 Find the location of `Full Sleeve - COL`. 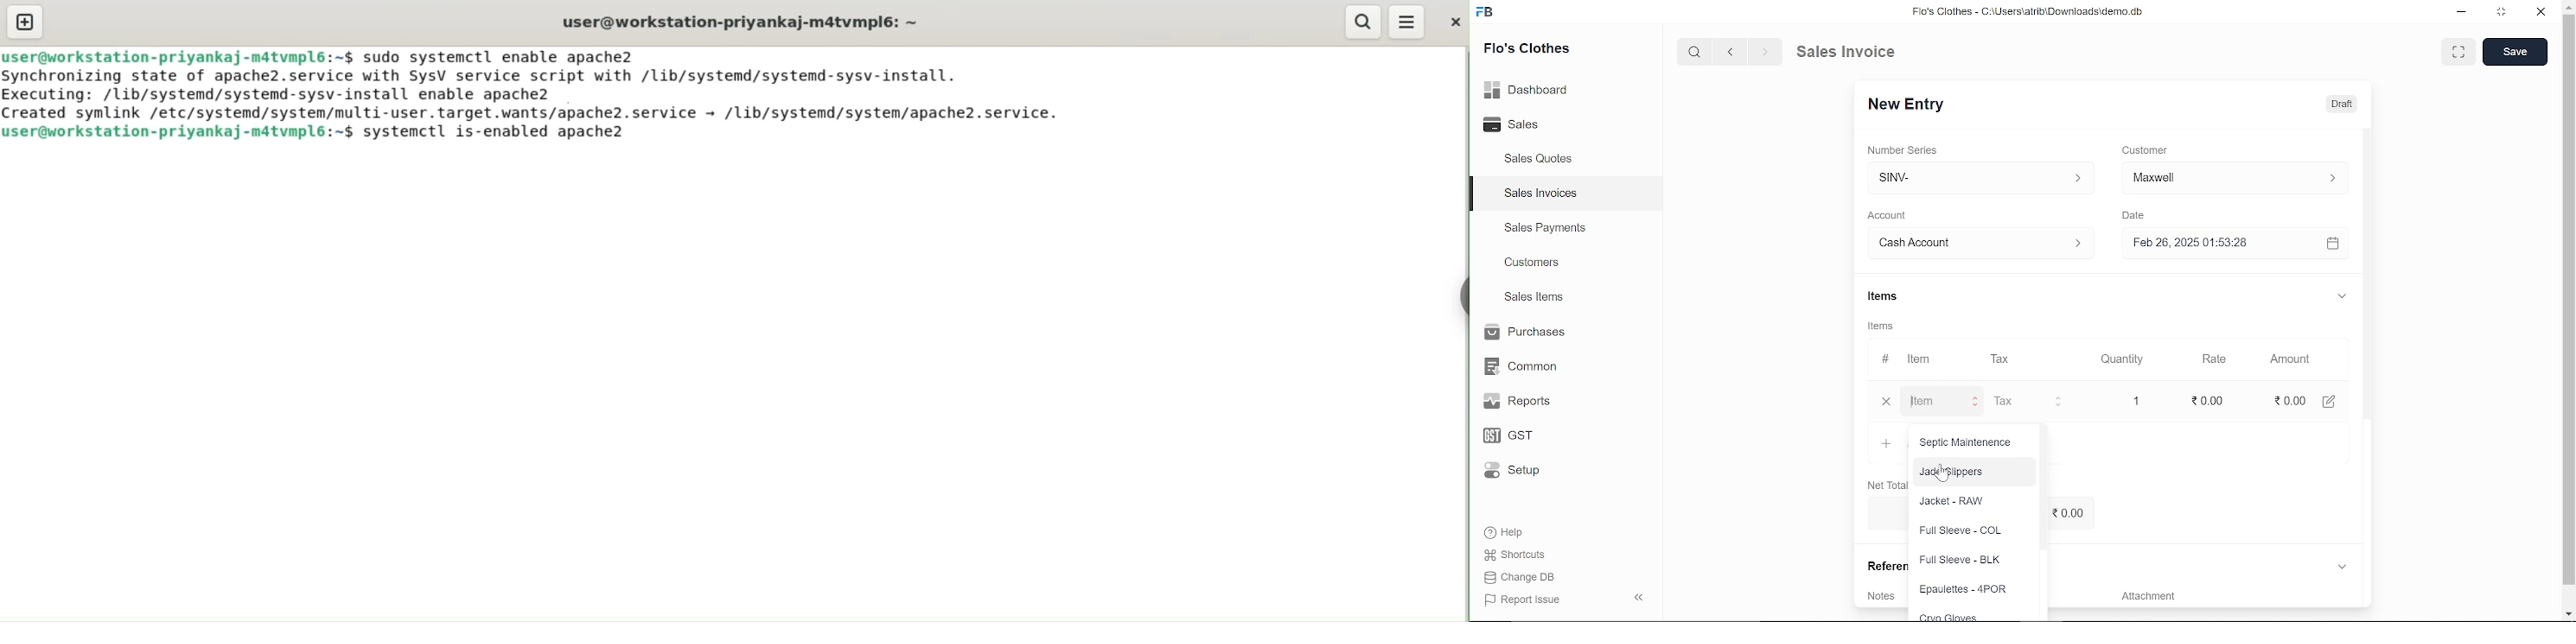

Full Sleeve - COL is located at coordinates (1973, 532).